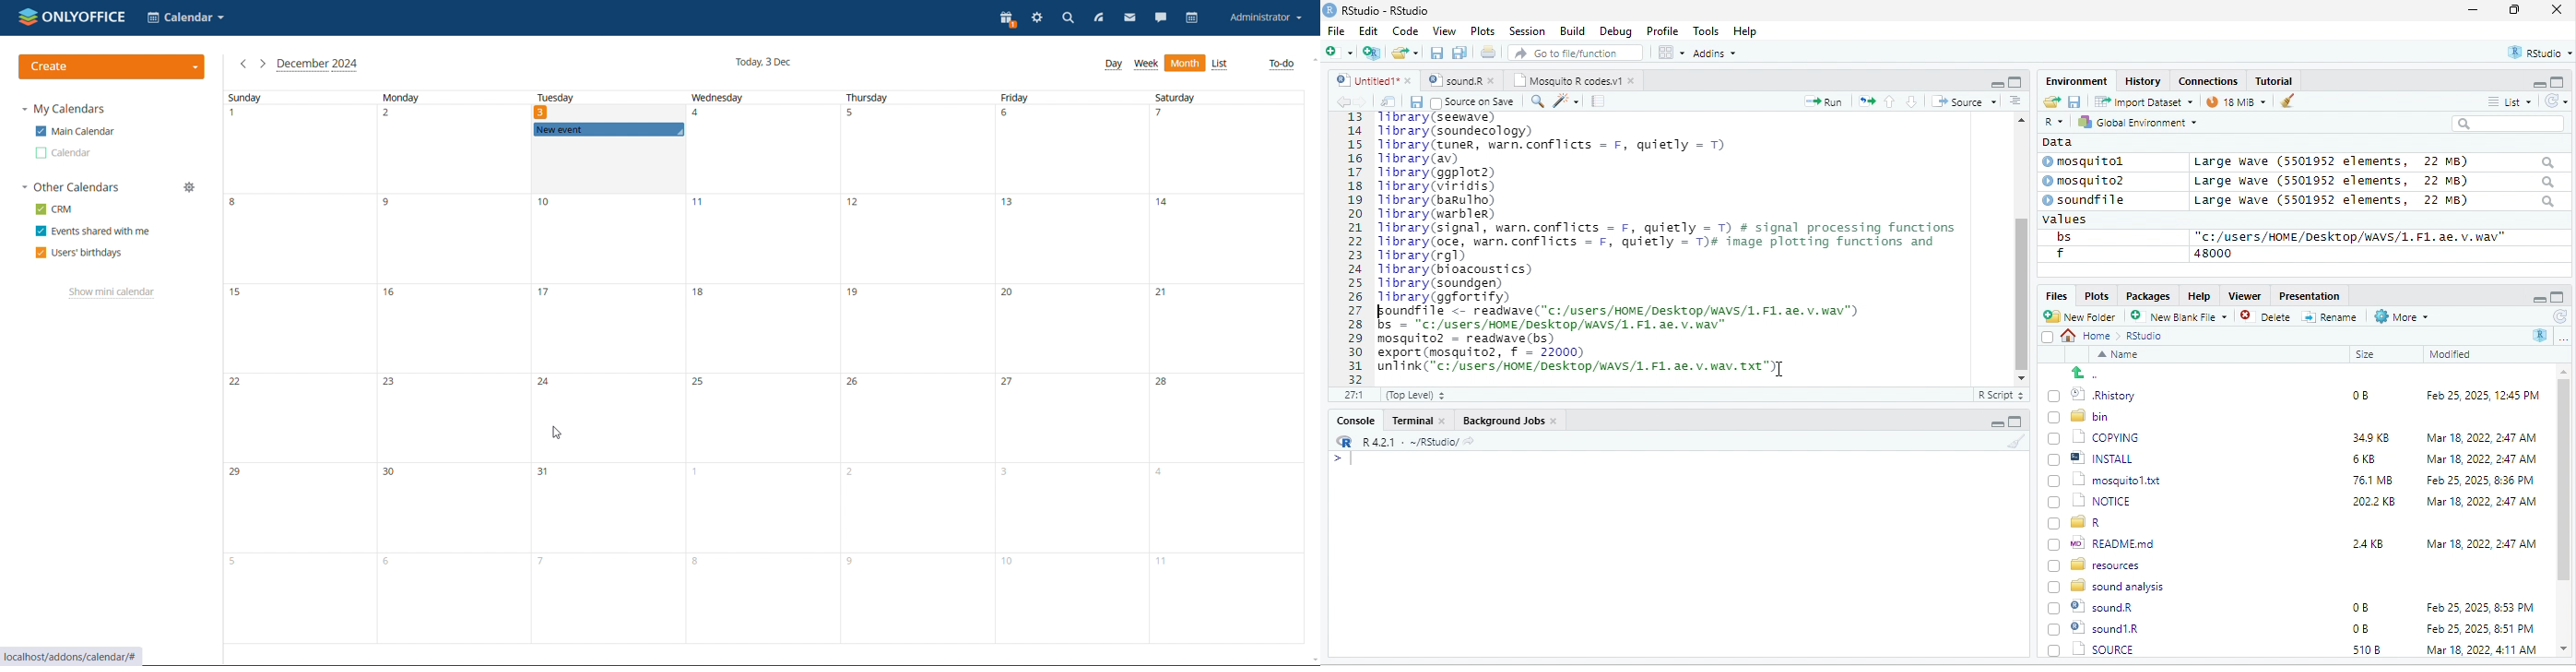  I want to click on Session, so click(1528, 30).